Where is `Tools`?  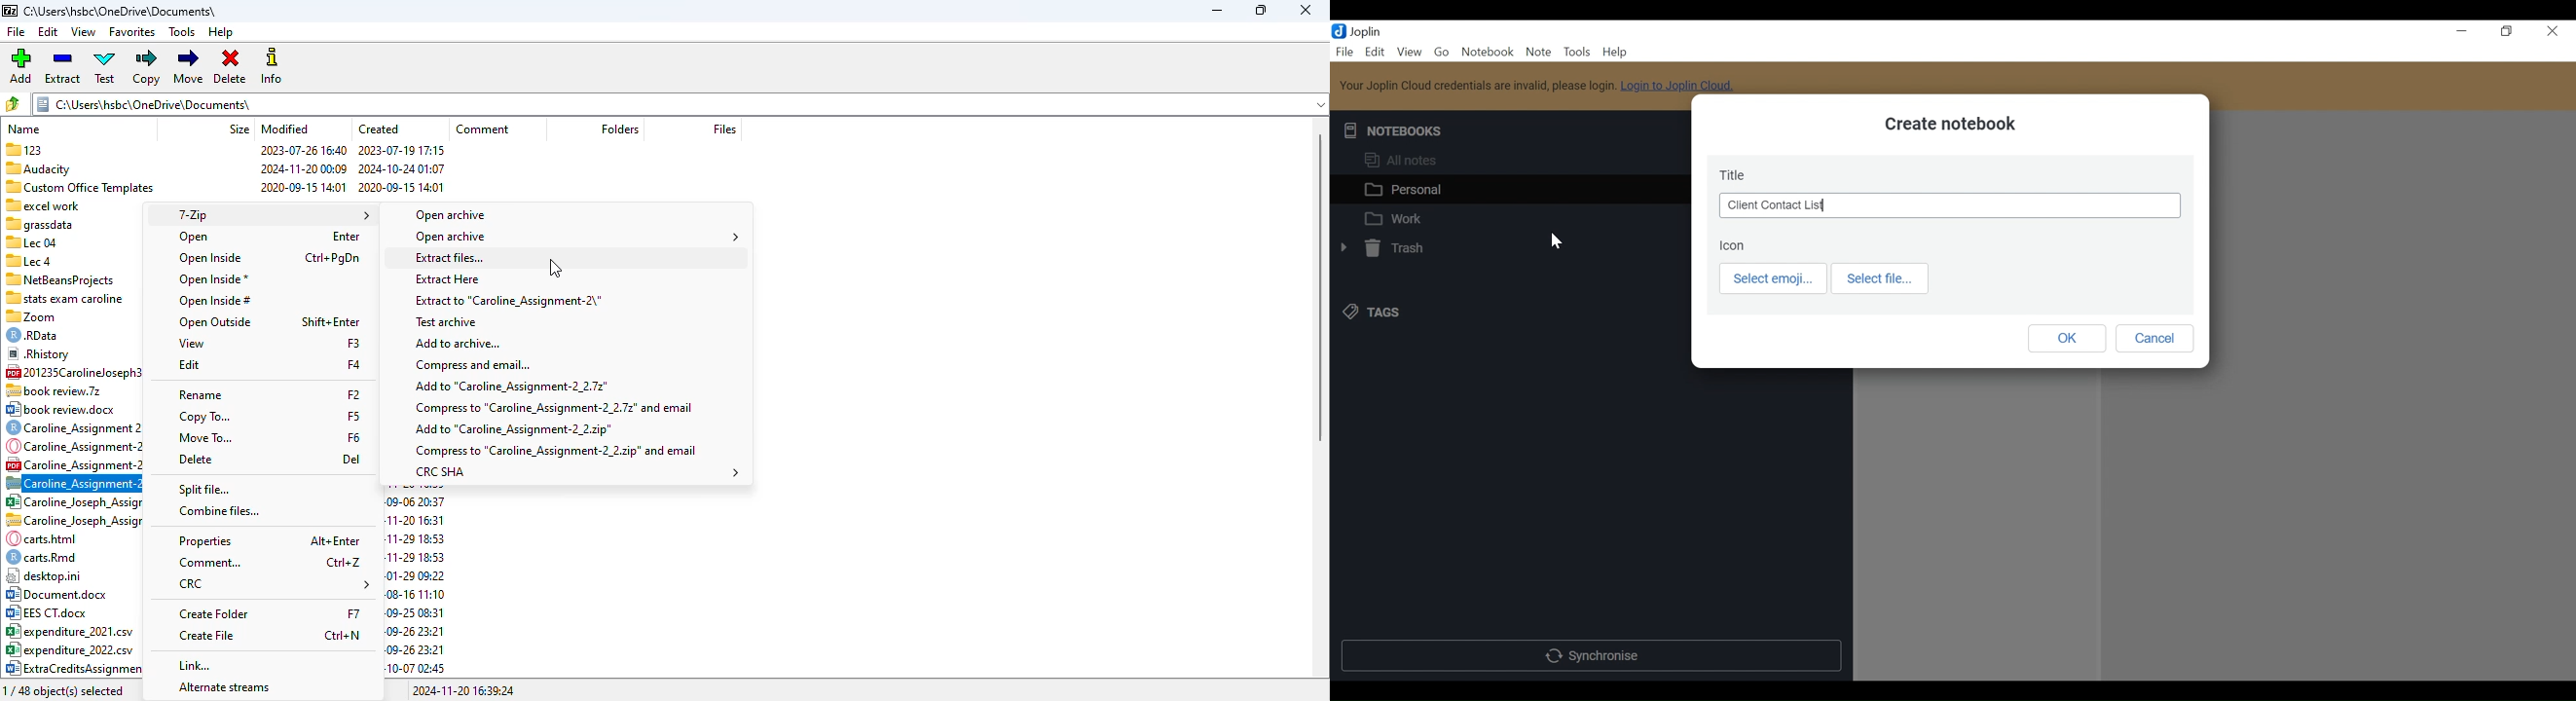 Tools is located at coordinates (1576, 52).